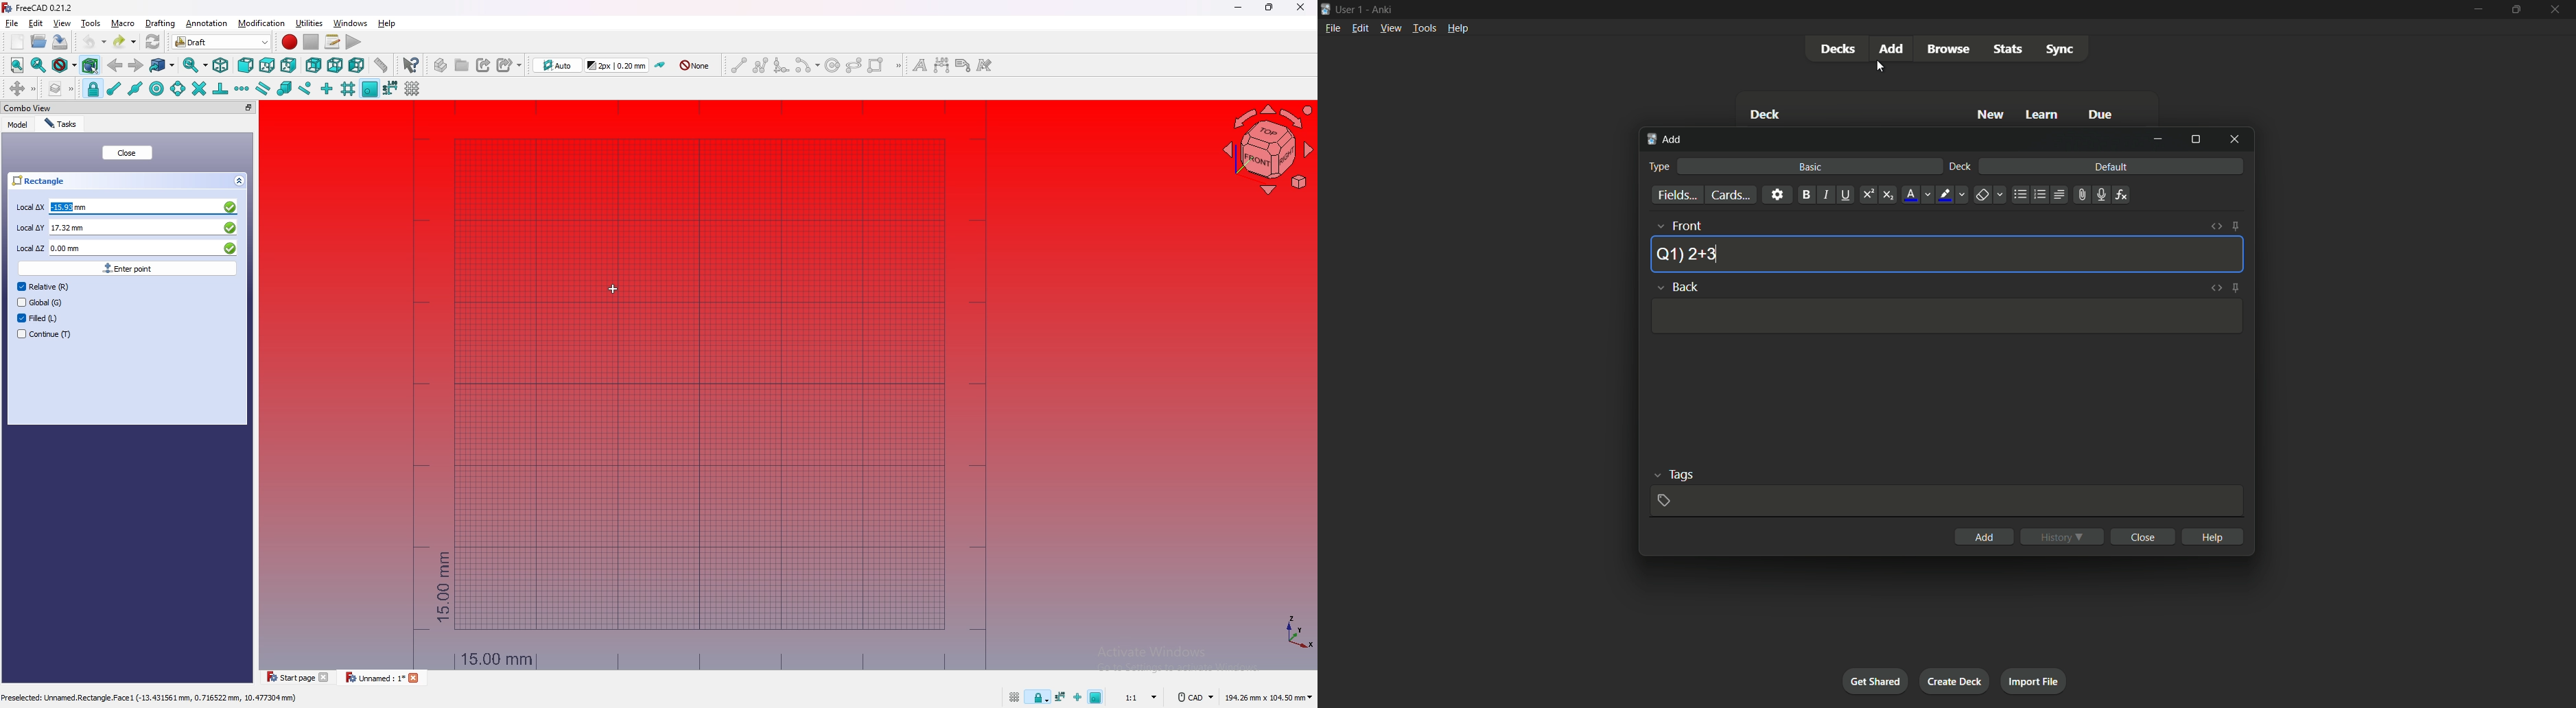  What do you see at coordinates (1912, 195) in the screenshot?
I see `font color` at bounding box center [1912, 195].